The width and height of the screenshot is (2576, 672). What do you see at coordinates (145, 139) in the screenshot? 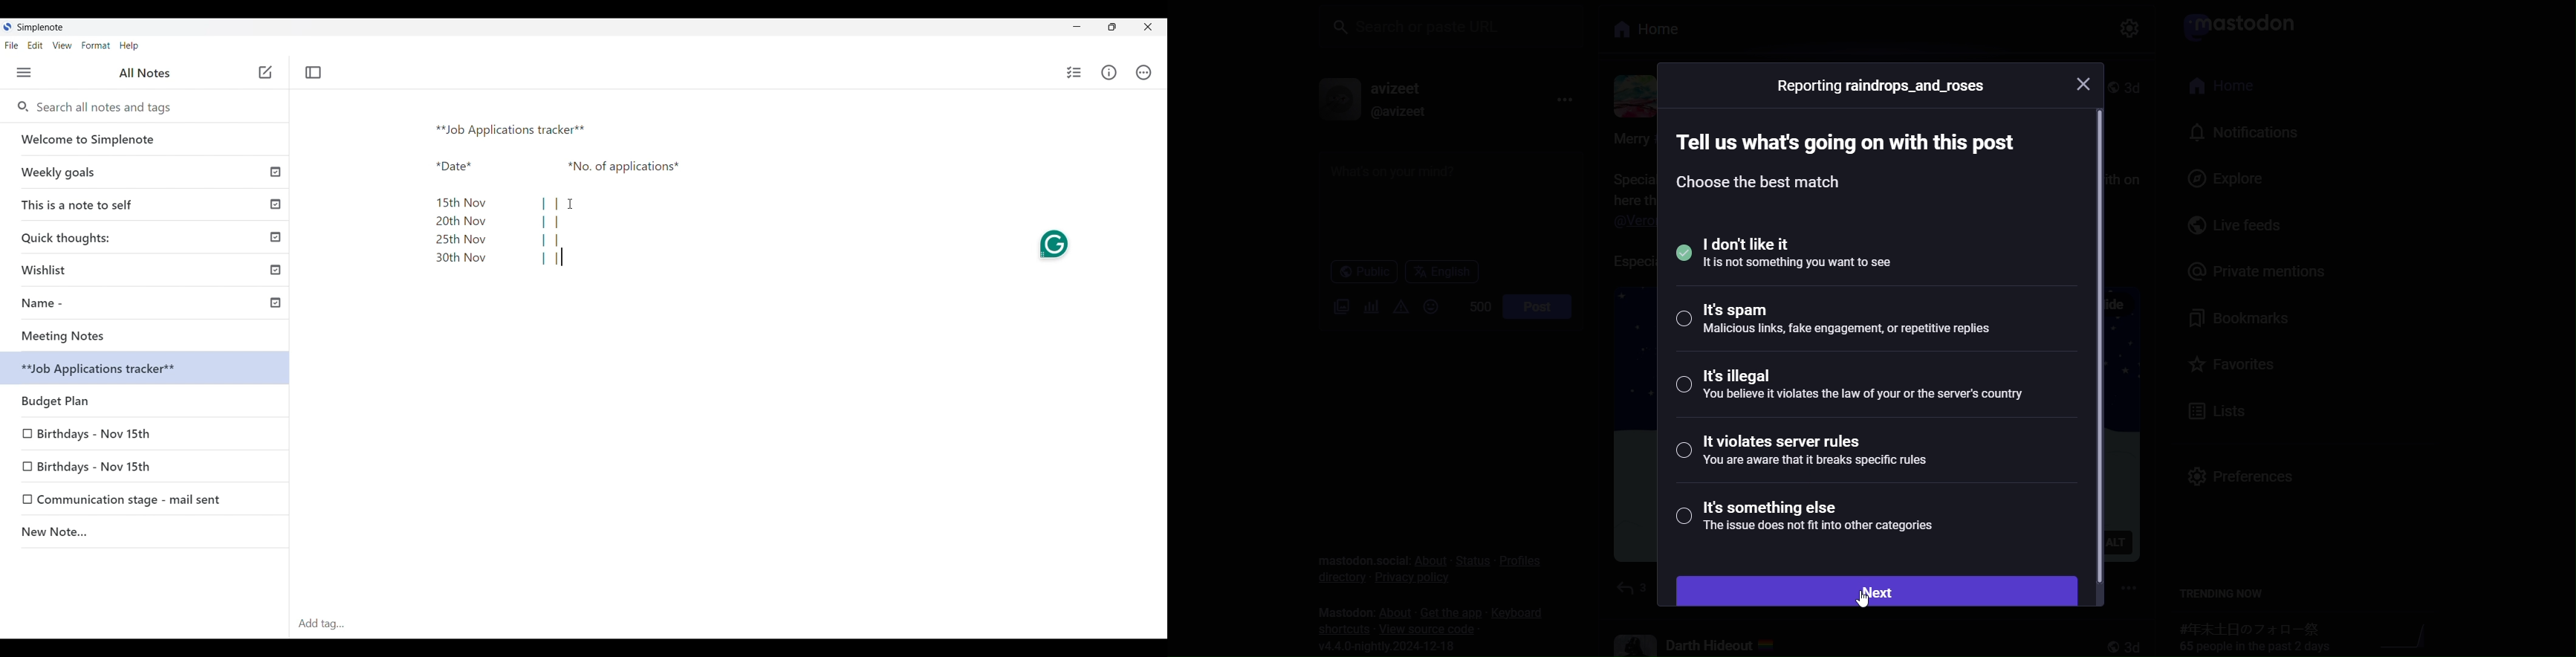
I see `Welcome to Simplenote` at bounding box center [145, 139].